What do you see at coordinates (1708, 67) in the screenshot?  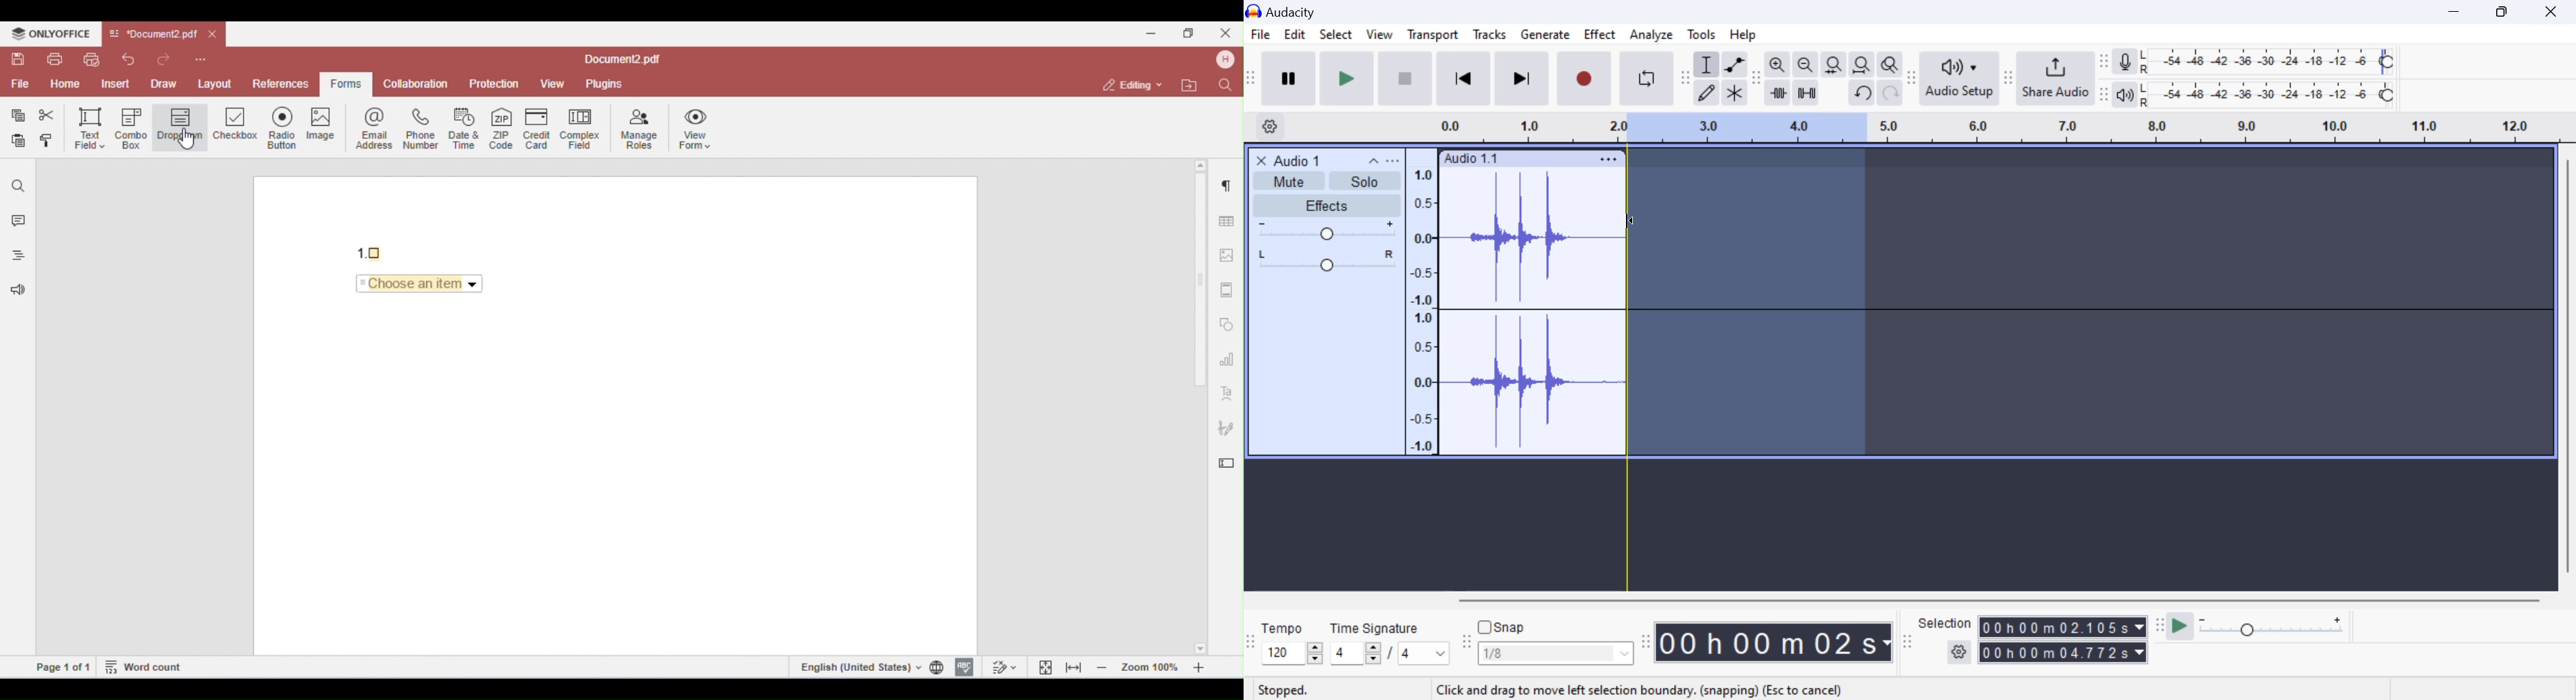 I see `selection tool` at bounding box center [1708, 67].